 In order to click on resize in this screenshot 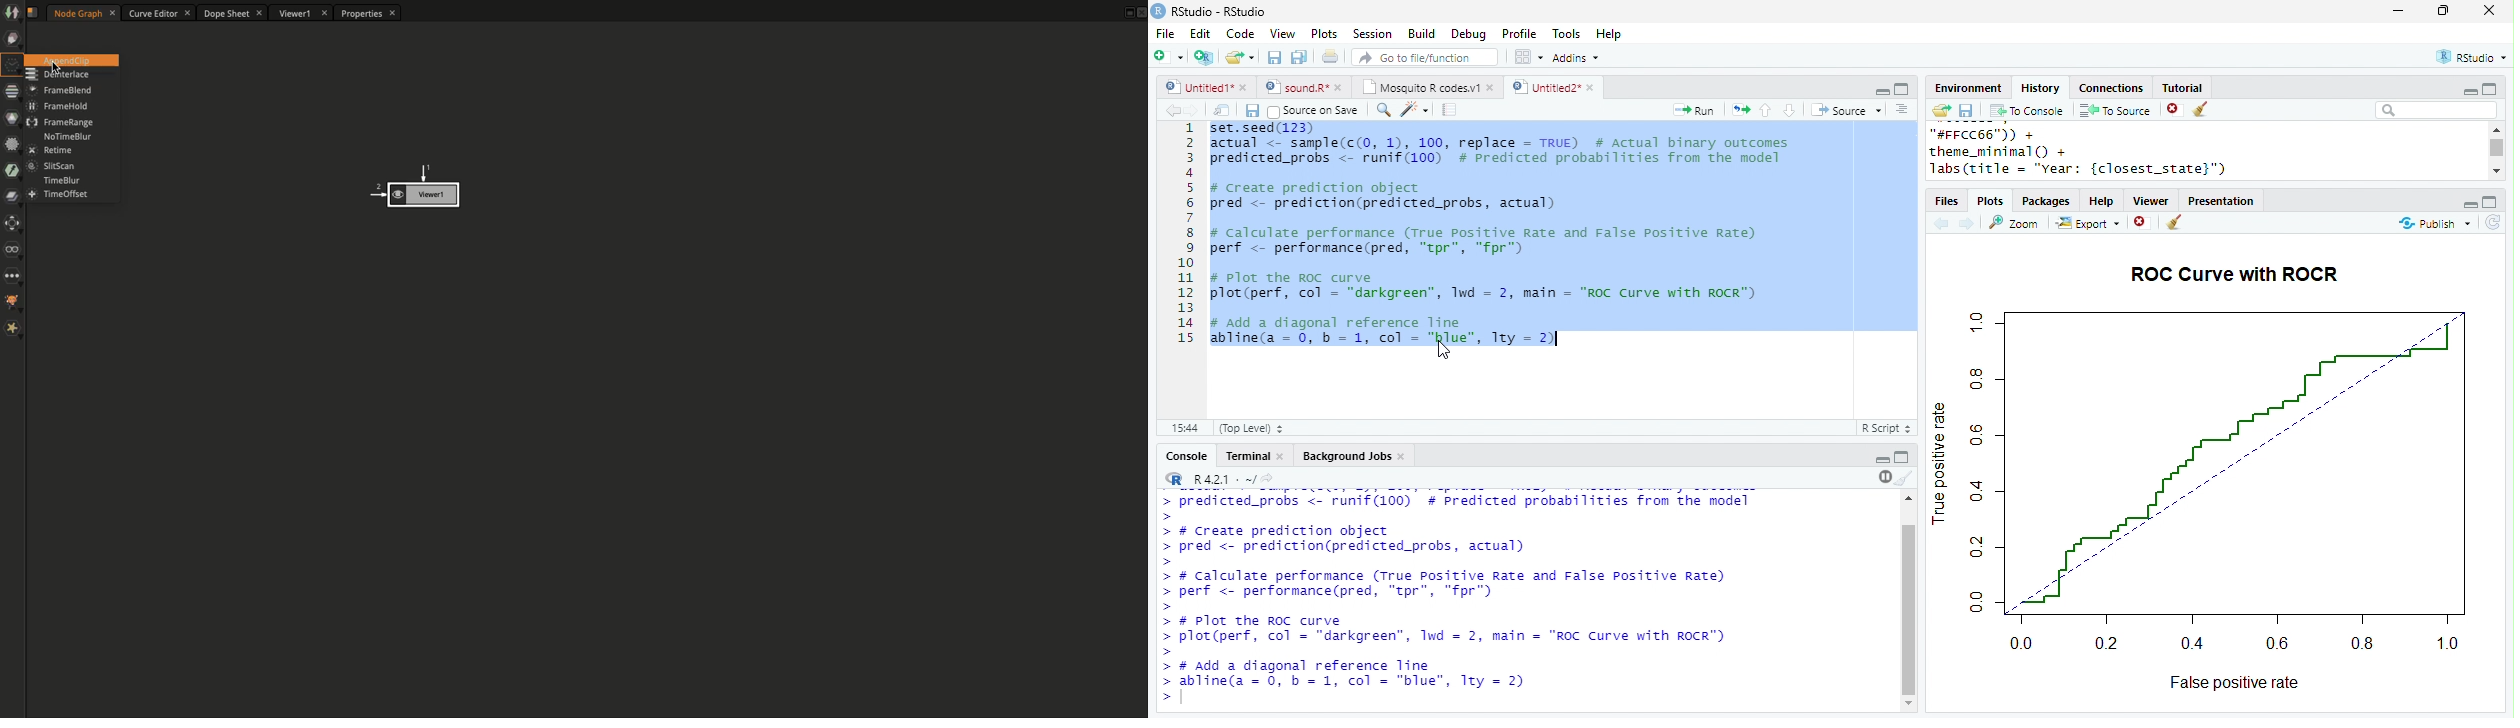, I will do `click(2443, 11)`.